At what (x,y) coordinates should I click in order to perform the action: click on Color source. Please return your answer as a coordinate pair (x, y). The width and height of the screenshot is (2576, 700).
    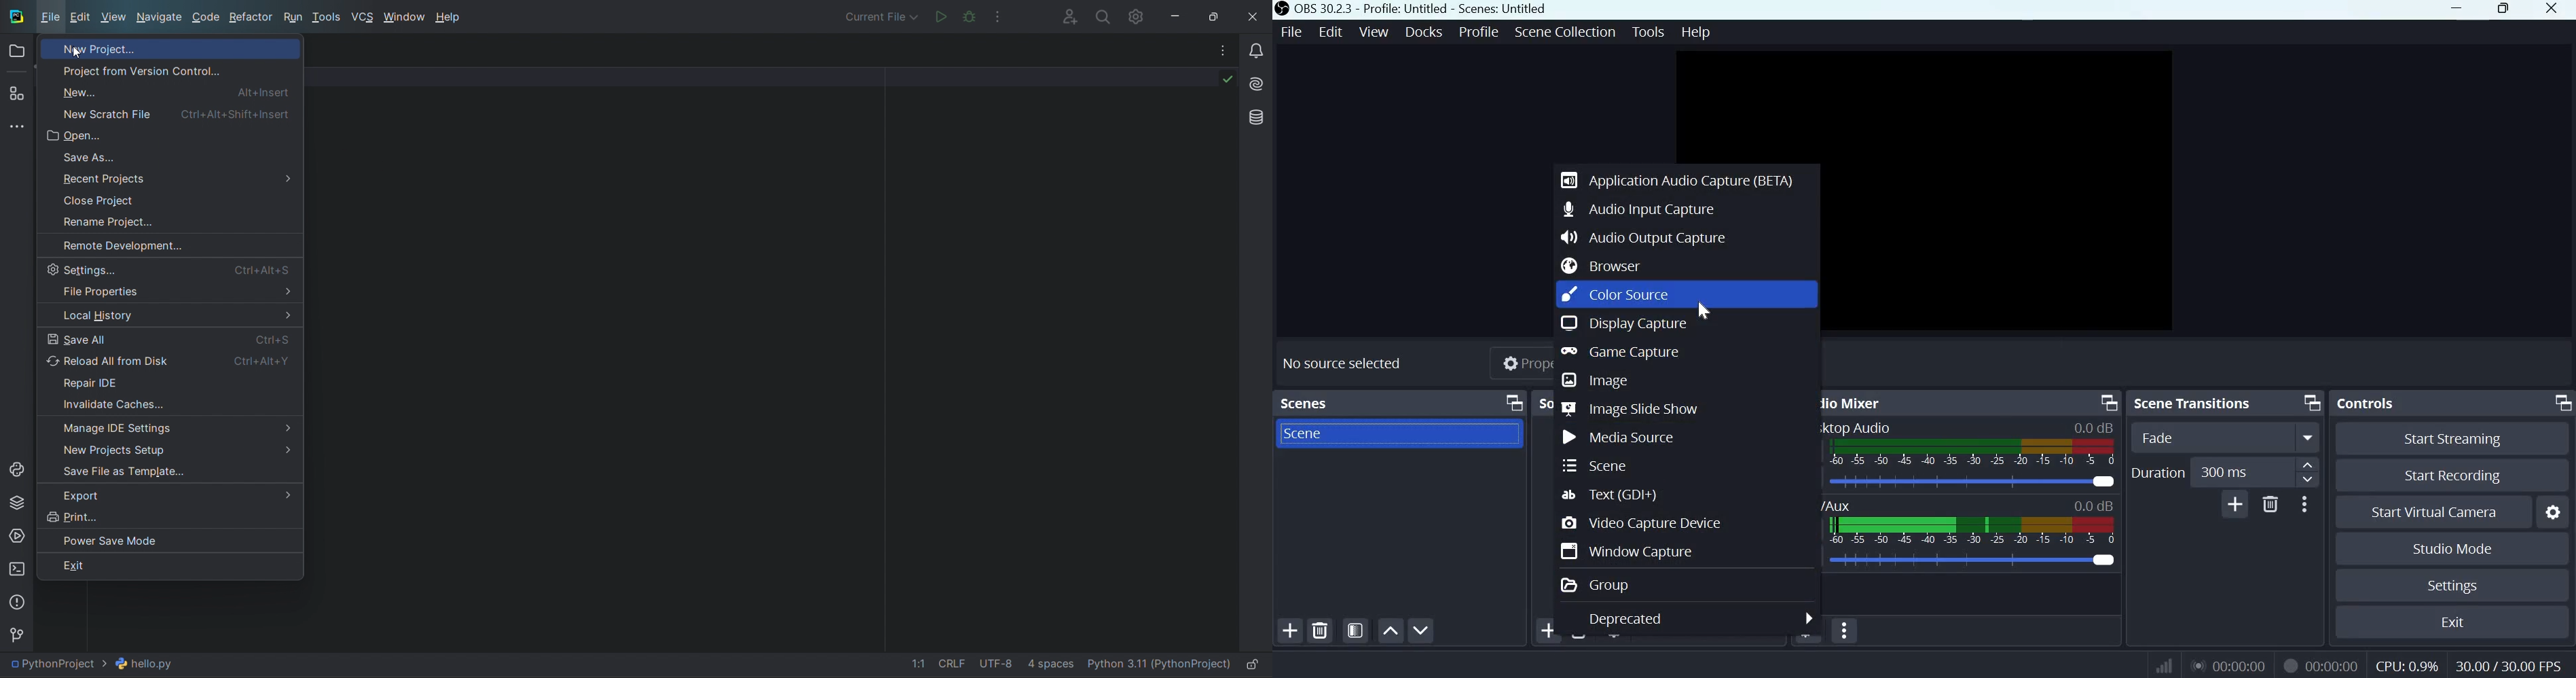
    Looking at the image, I should click on (1621, 293).